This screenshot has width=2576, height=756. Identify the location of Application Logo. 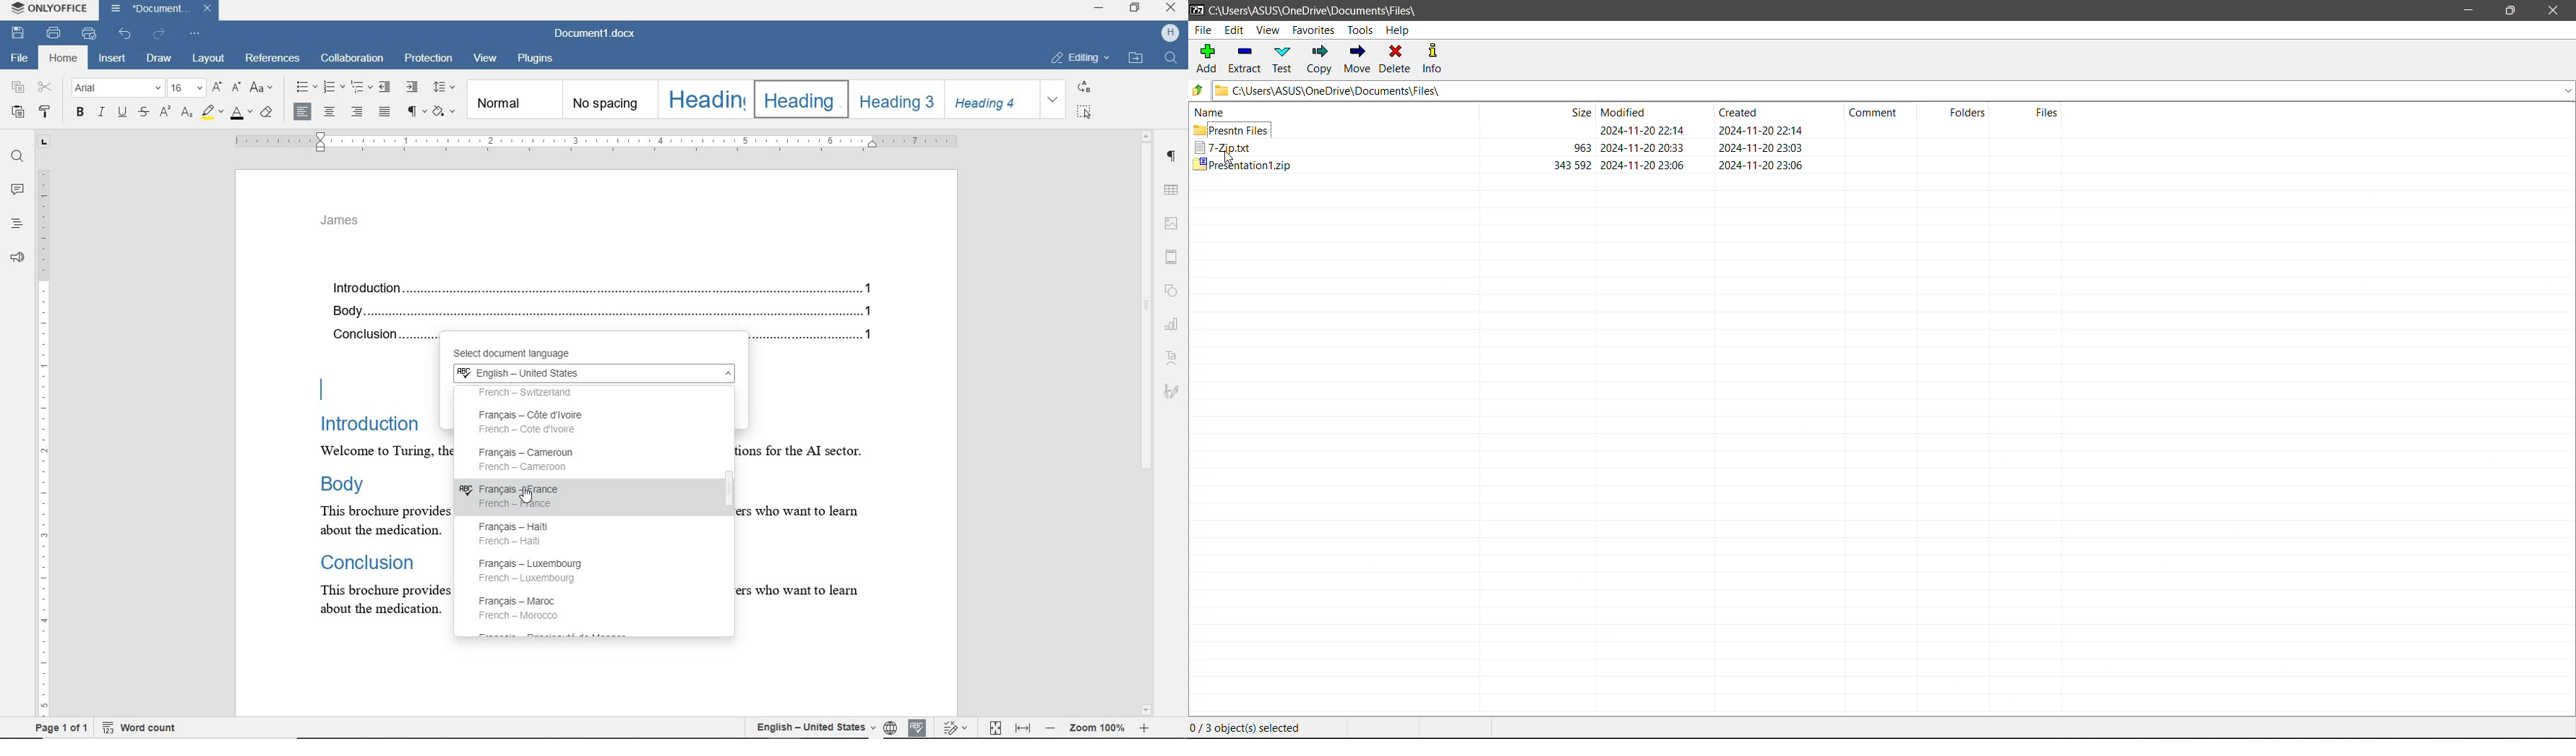
(1197, 10).